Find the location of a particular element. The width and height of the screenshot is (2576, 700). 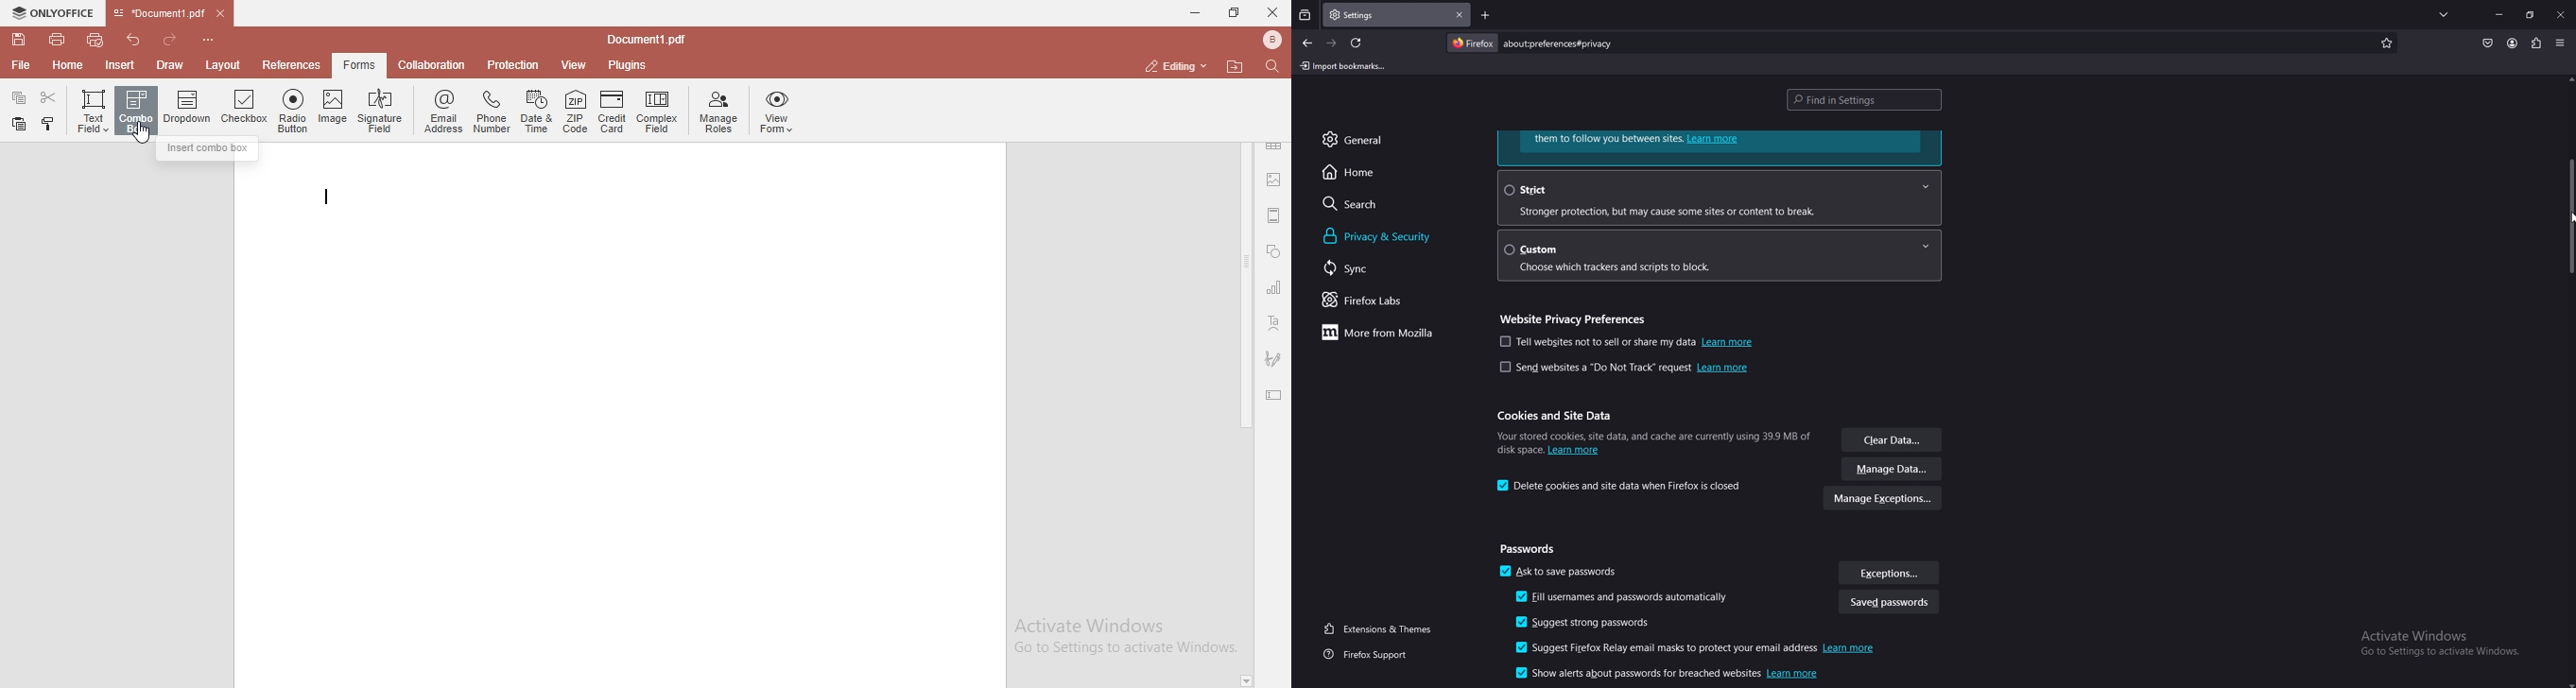

sync is located at coordinates (1362, 268).